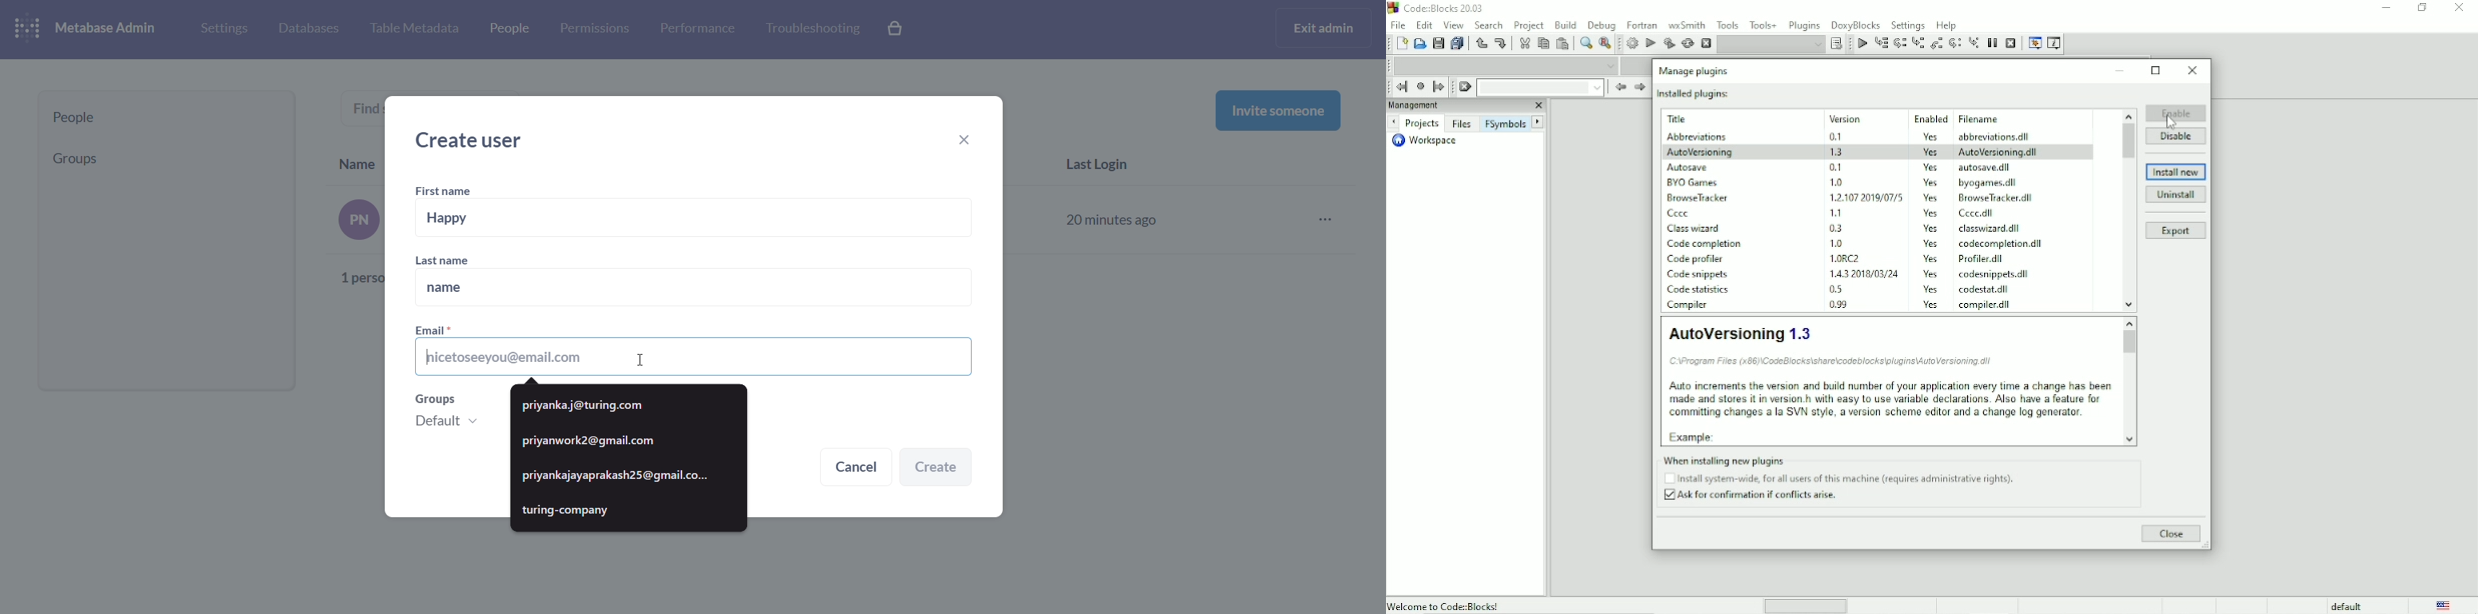 The image size is (2492, 616). I want to click on Various info, so click(2055, 44).